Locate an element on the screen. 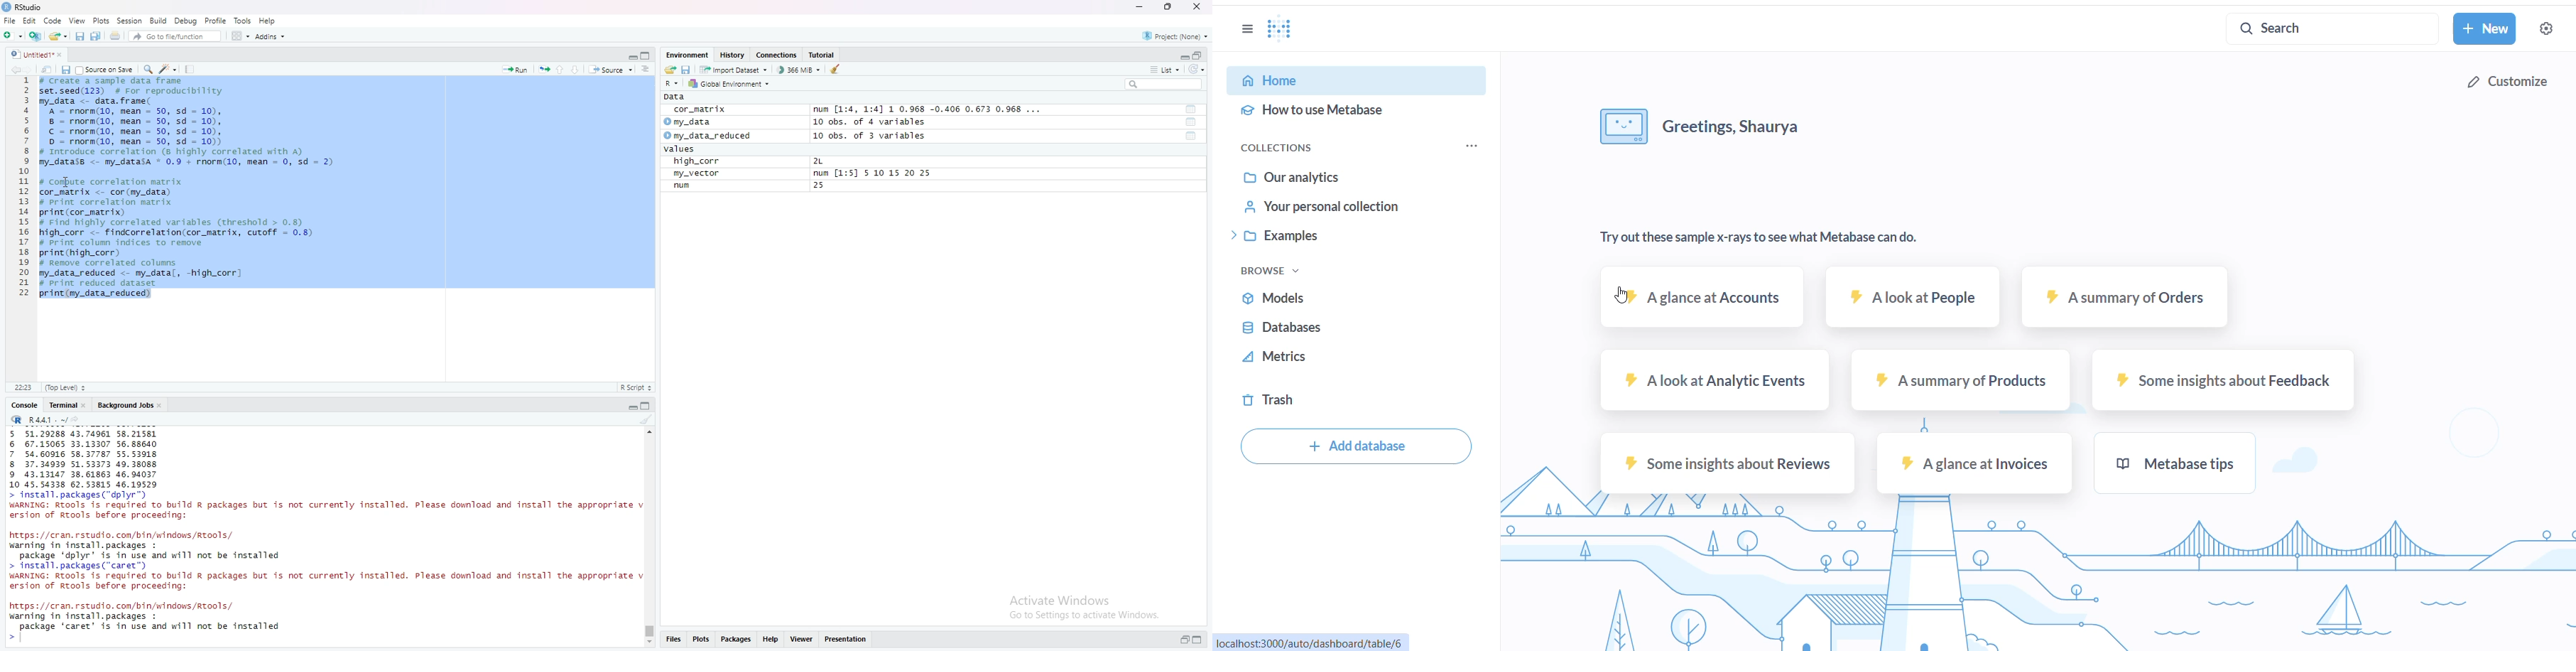 The width and height of the screenshot is (2576, 672). add file is located at coordinates (37, 36).